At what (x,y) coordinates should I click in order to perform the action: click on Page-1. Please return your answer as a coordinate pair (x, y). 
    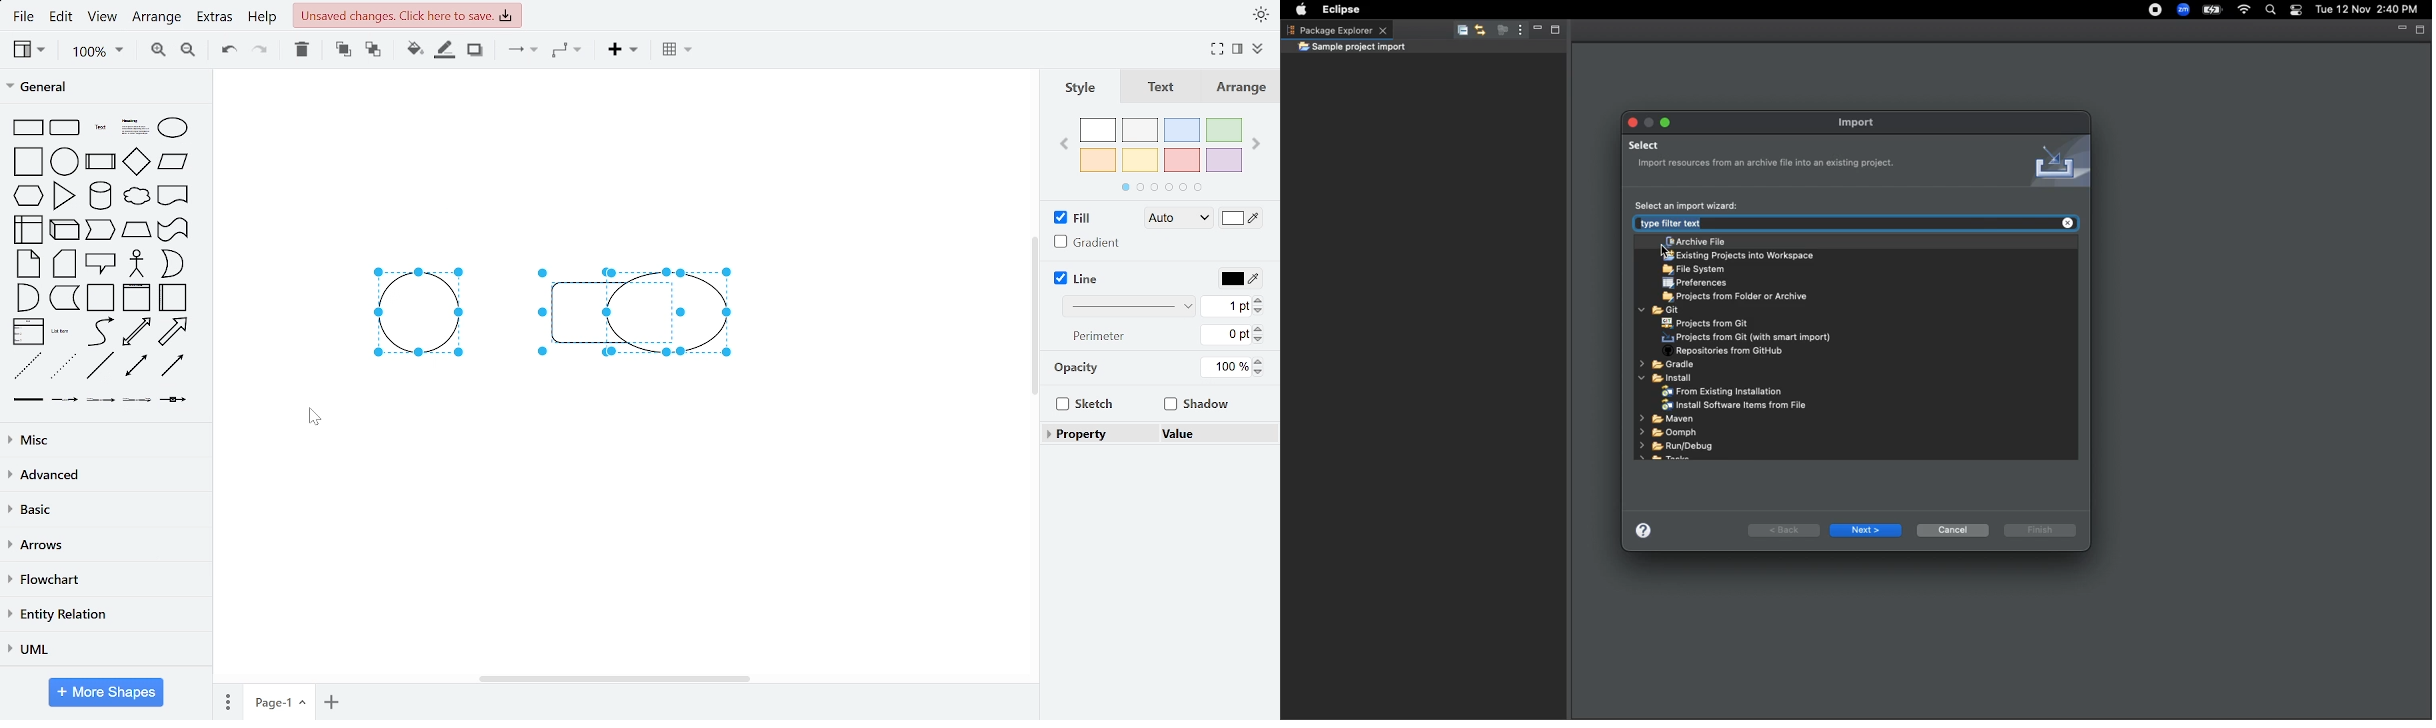
    Looking at the image, I should click on (279, 701).